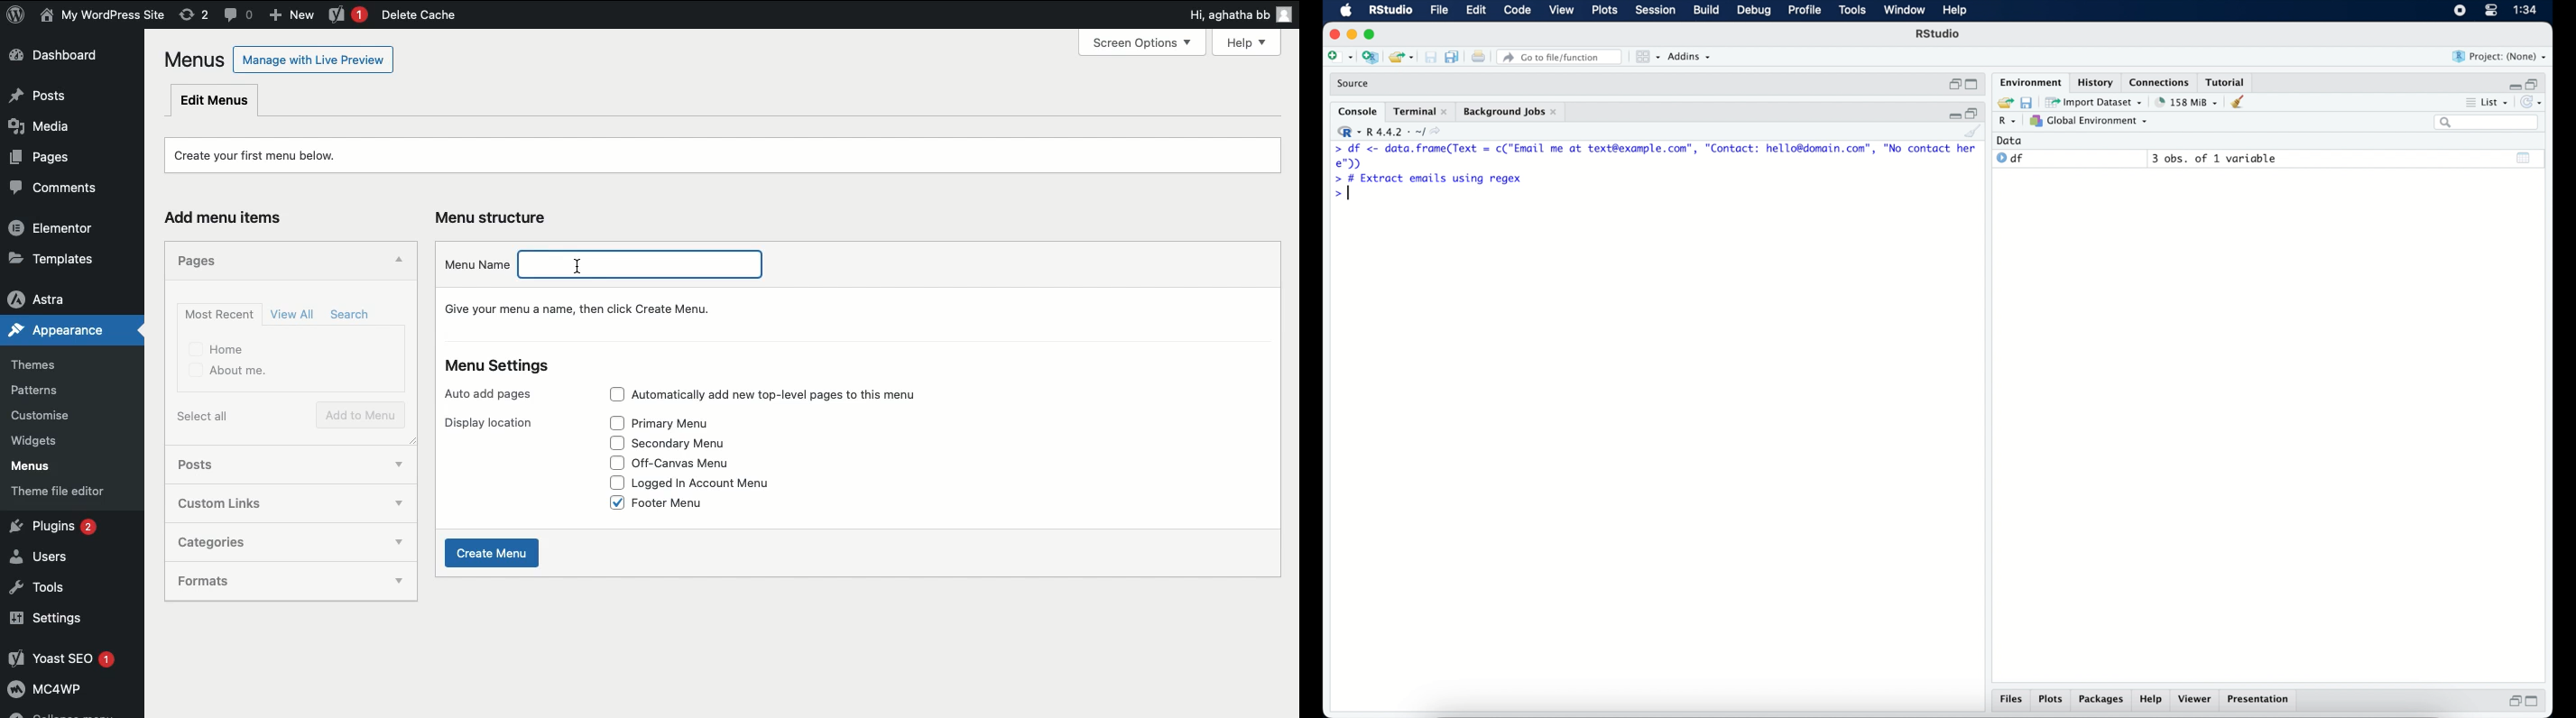 This screenshot has width=2576, height=728. I want to click on Menu structure, so click(494, 216).